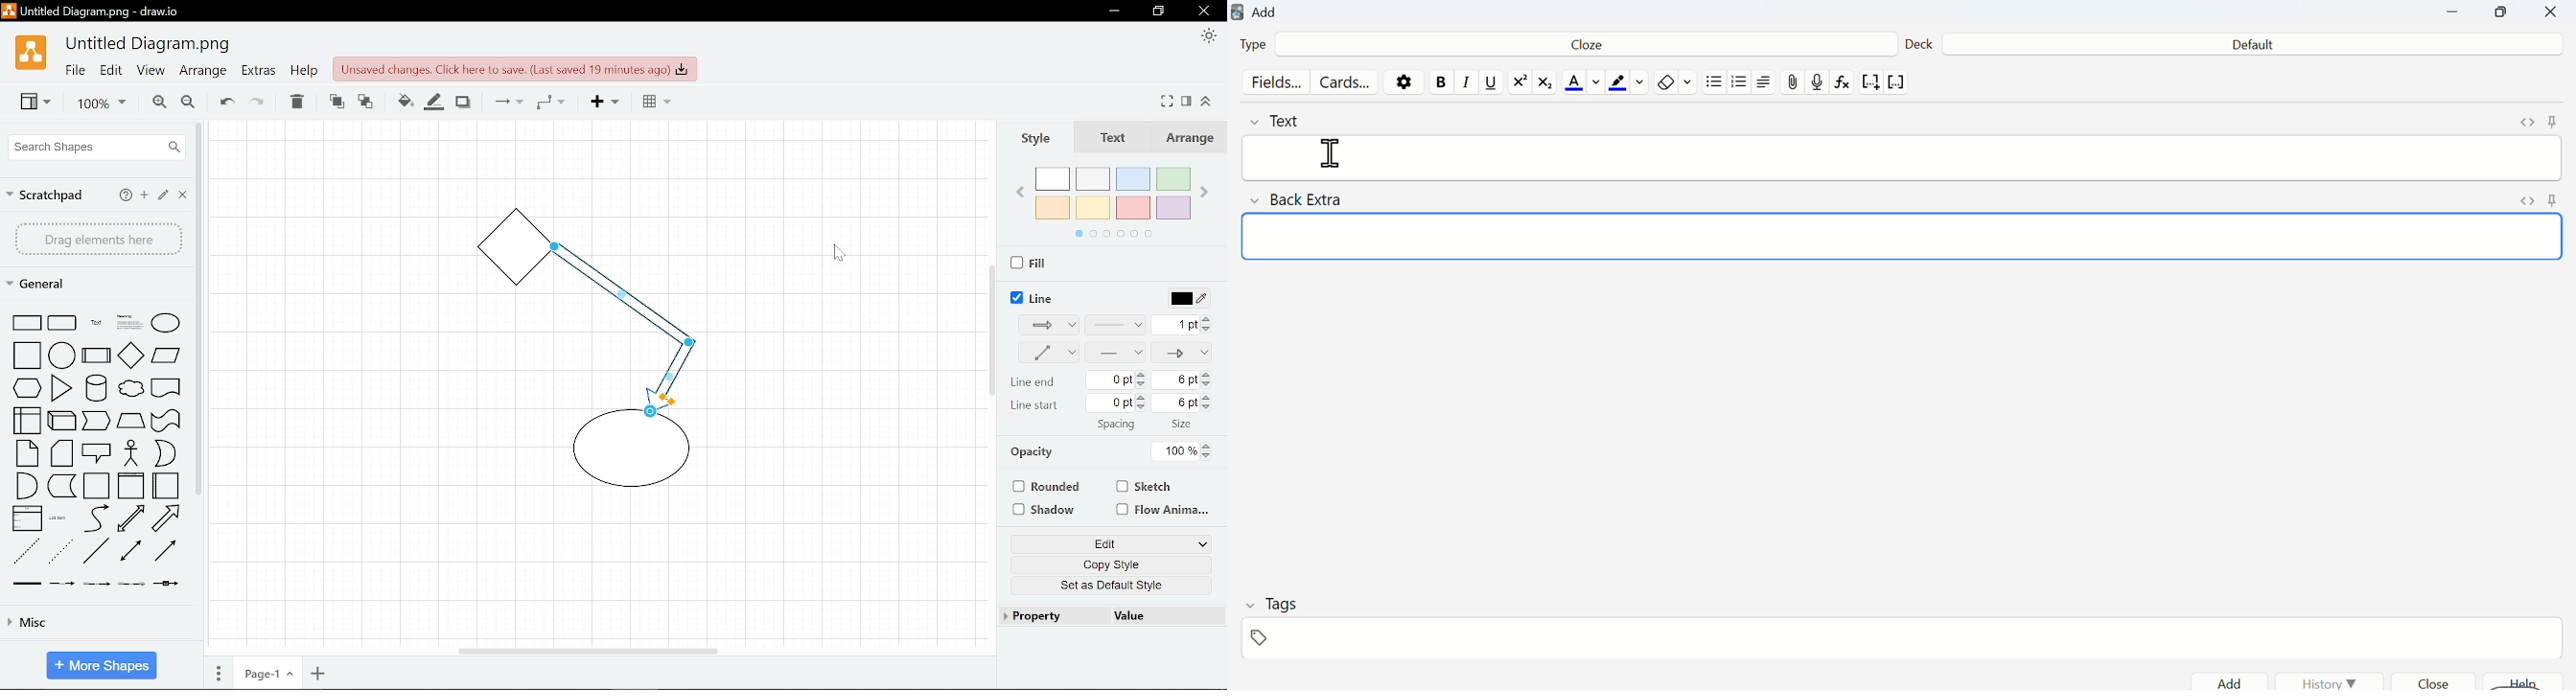 The image size is (2576, 700). What do you see at coordinates (1336, 152) in the screenshot?
I see `Cursor` at bounding box center [1336, 152].